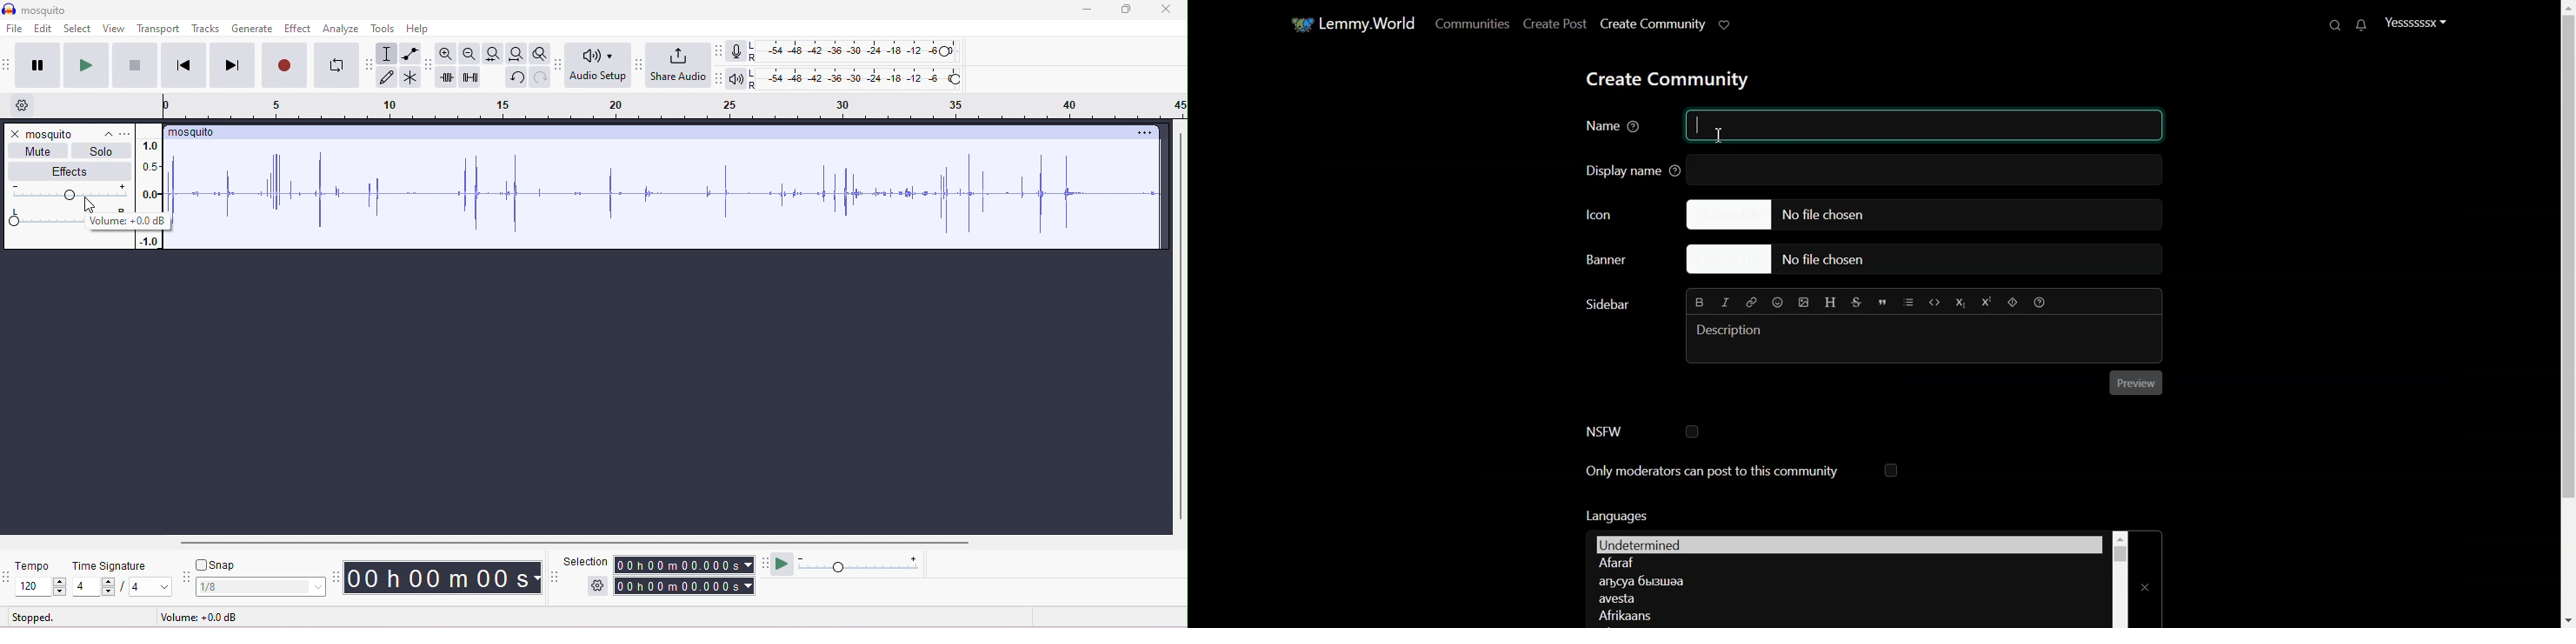  Describe the element at coordinates (1086, 10) in the screenshot. I see `minimize` at that location.